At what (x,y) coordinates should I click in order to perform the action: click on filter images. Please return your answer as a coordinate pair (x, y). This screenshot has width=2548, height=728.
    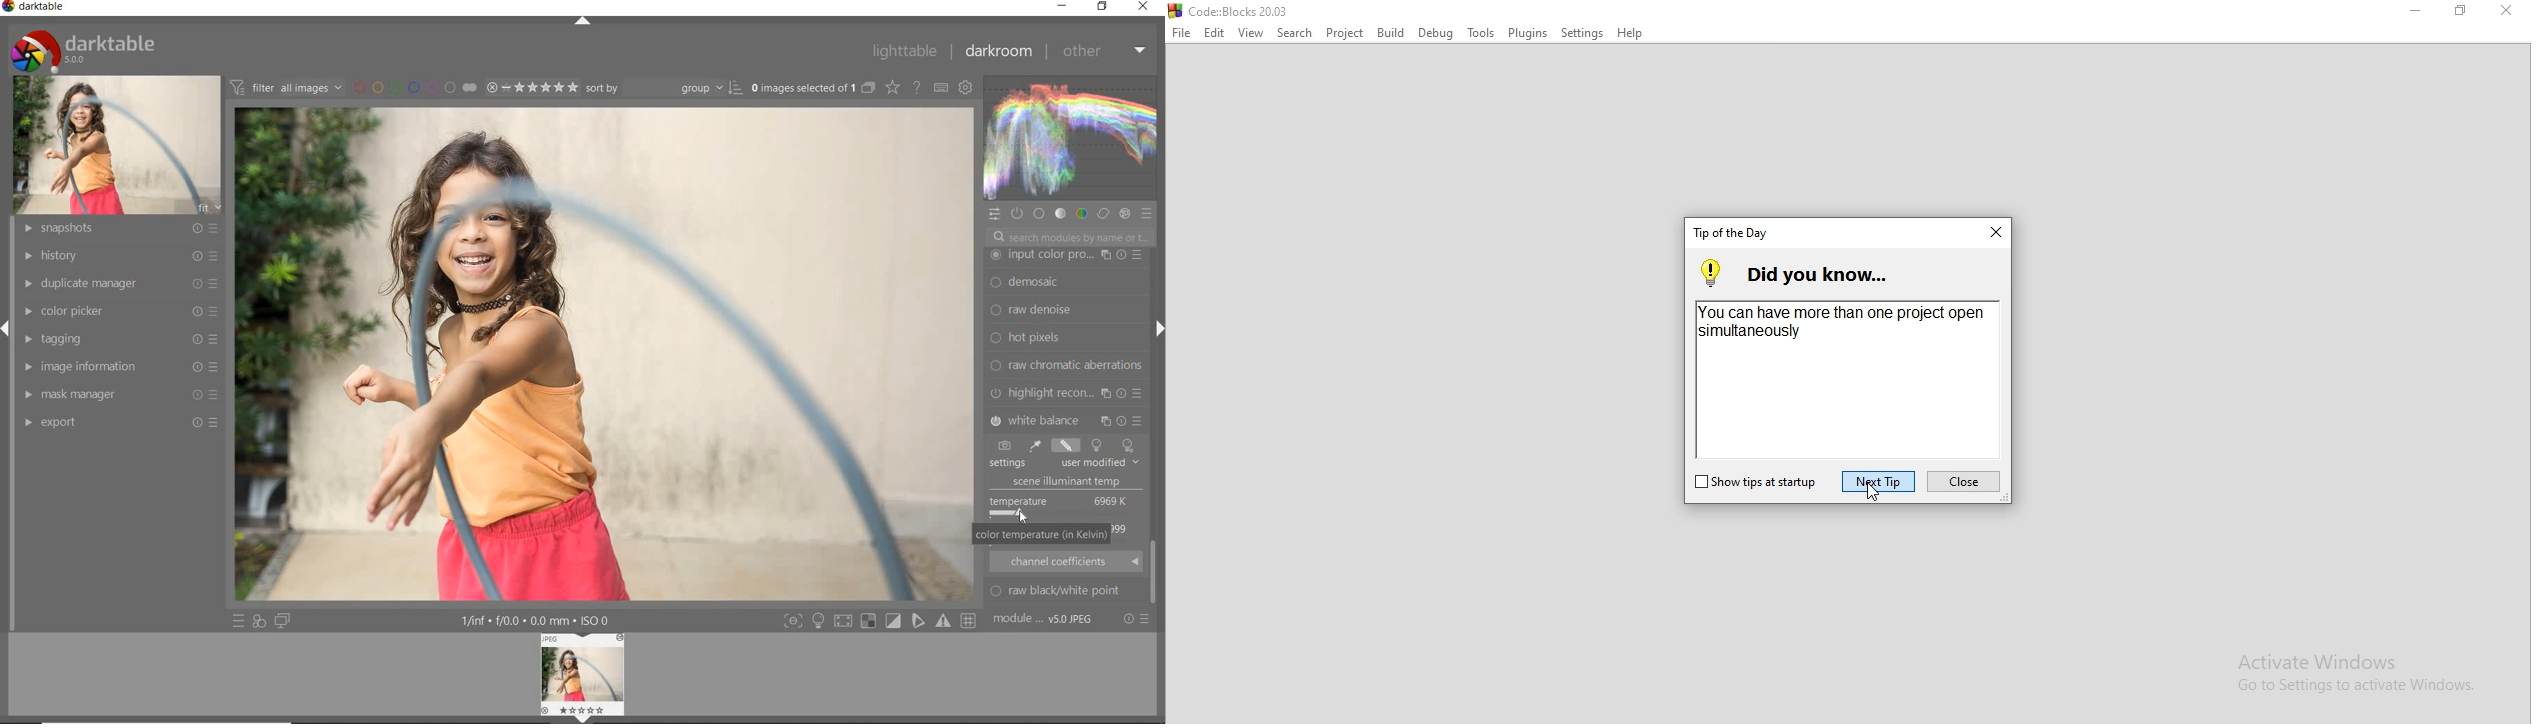
    Looking at the image, I should click on (286, 88).